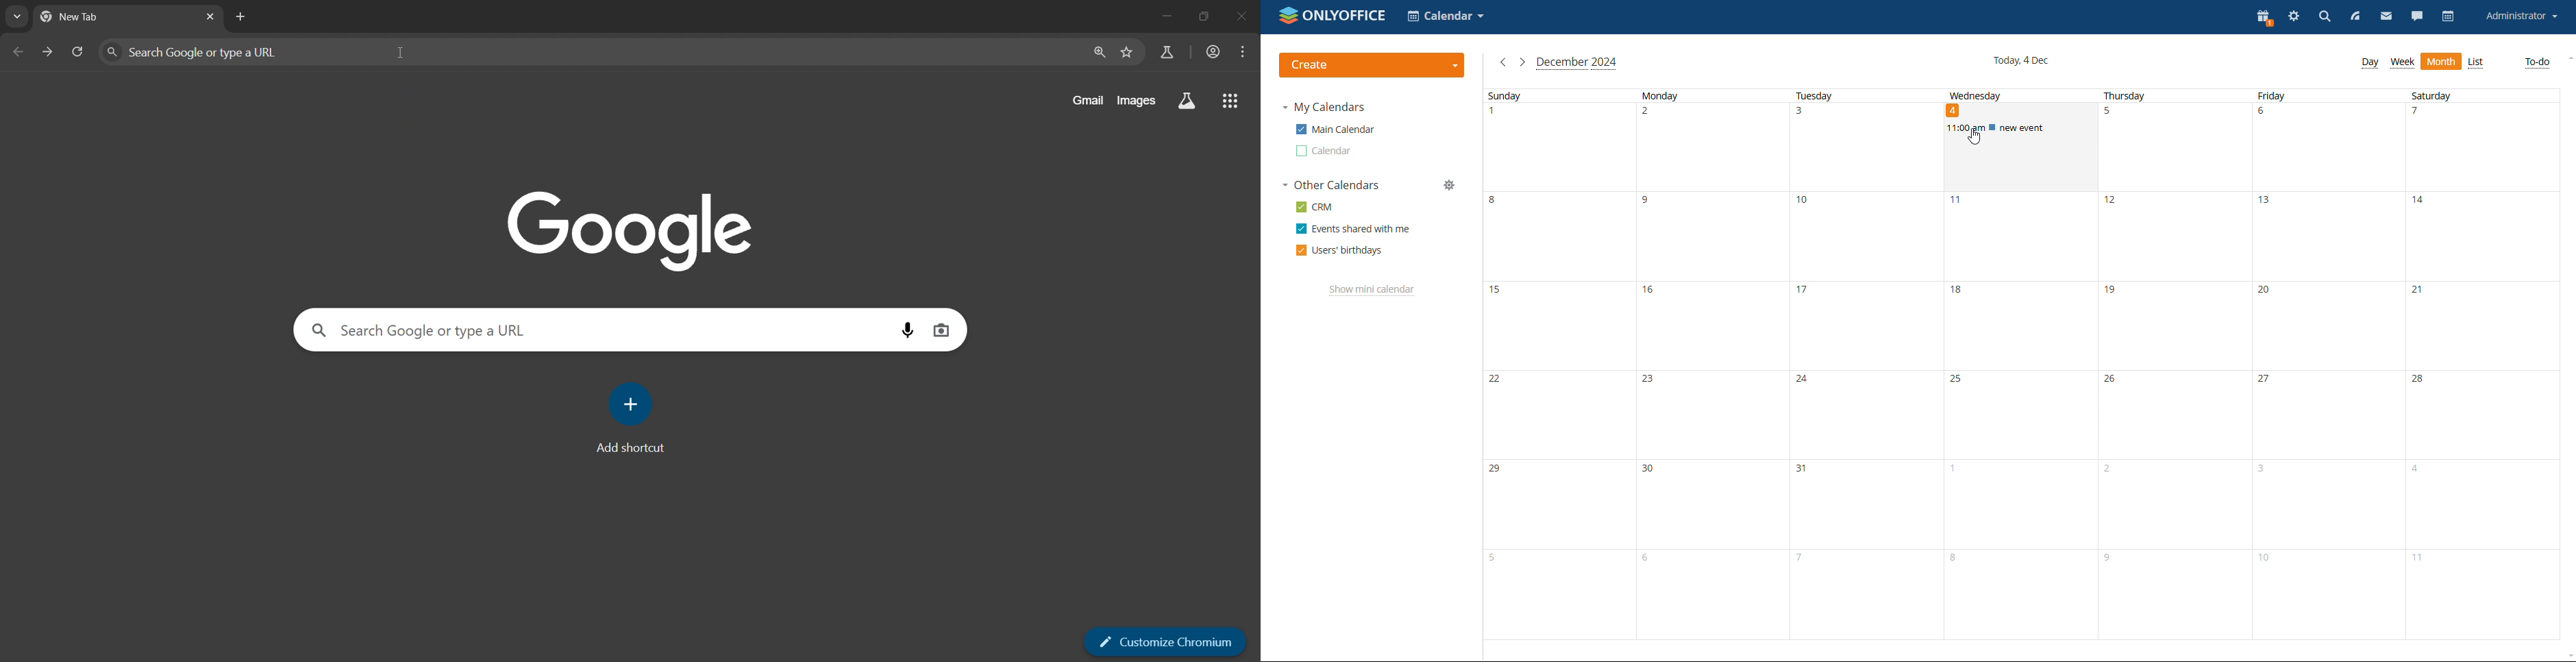  Describe the element at coordinates (1212, 53) in the screenshot. I see `account` at that location.